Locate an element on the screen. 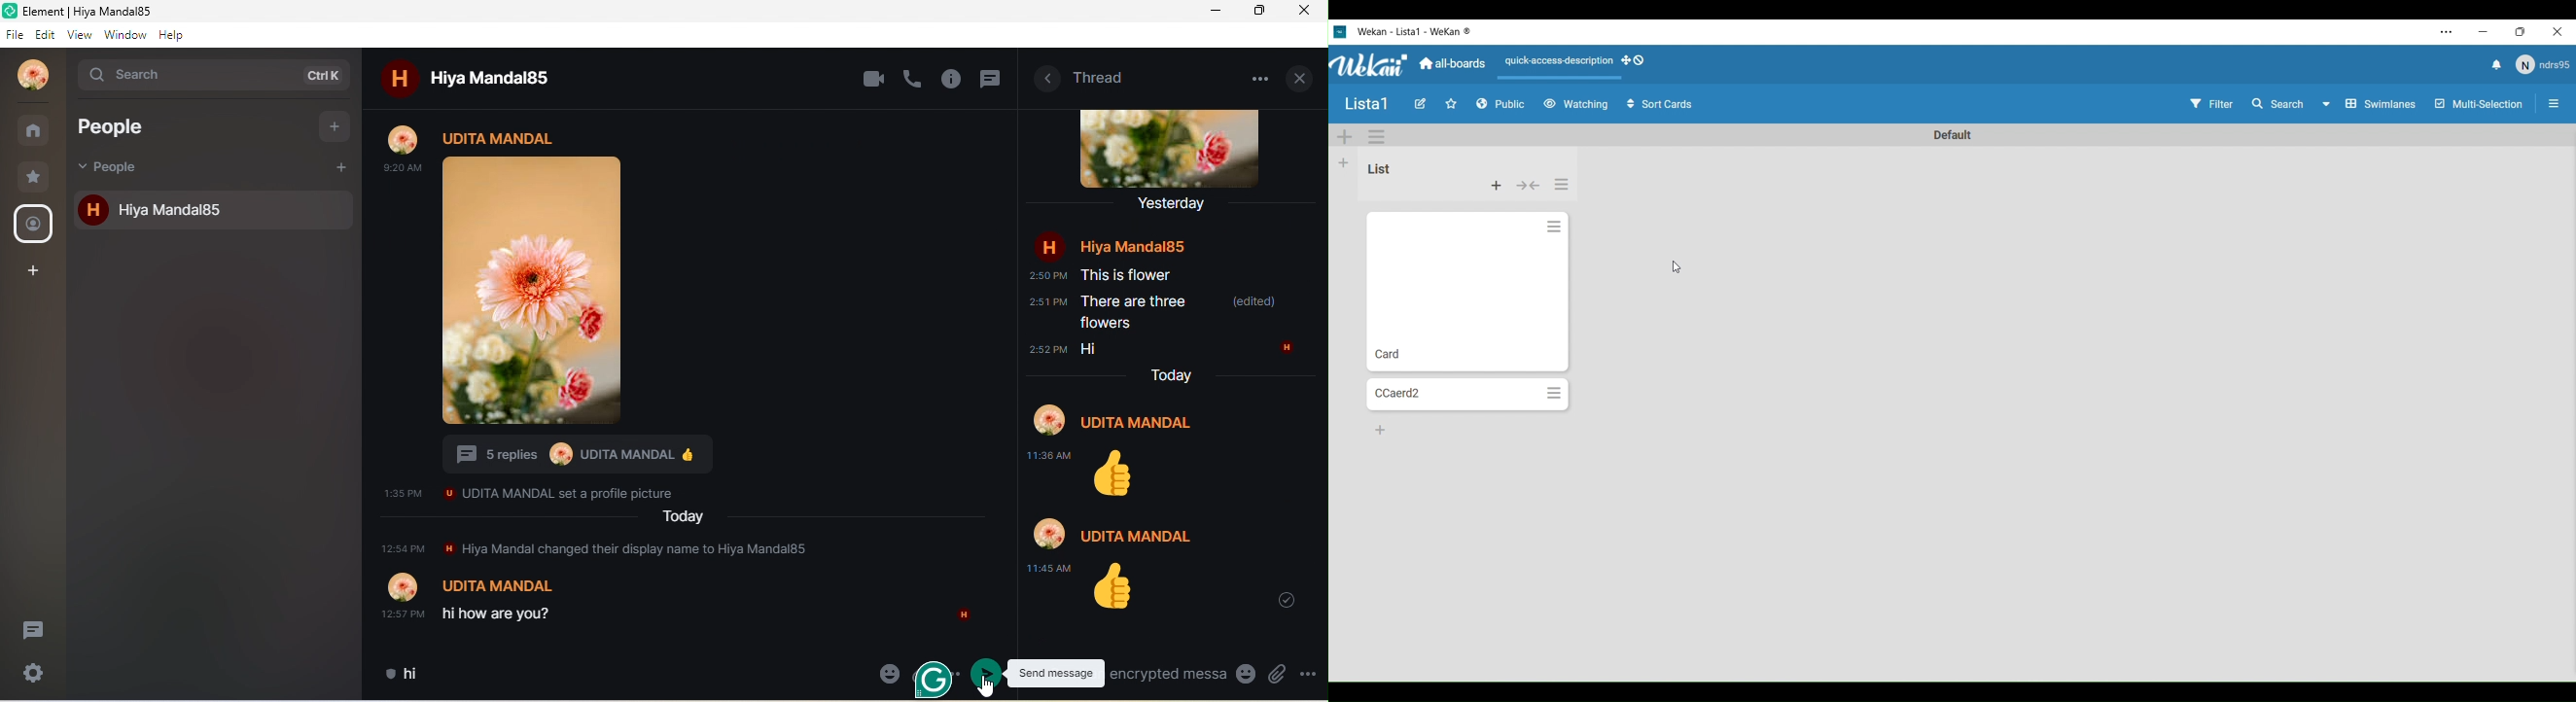 This screenshot has width=2576, height=728. hi is located at coordinates (426, 673).